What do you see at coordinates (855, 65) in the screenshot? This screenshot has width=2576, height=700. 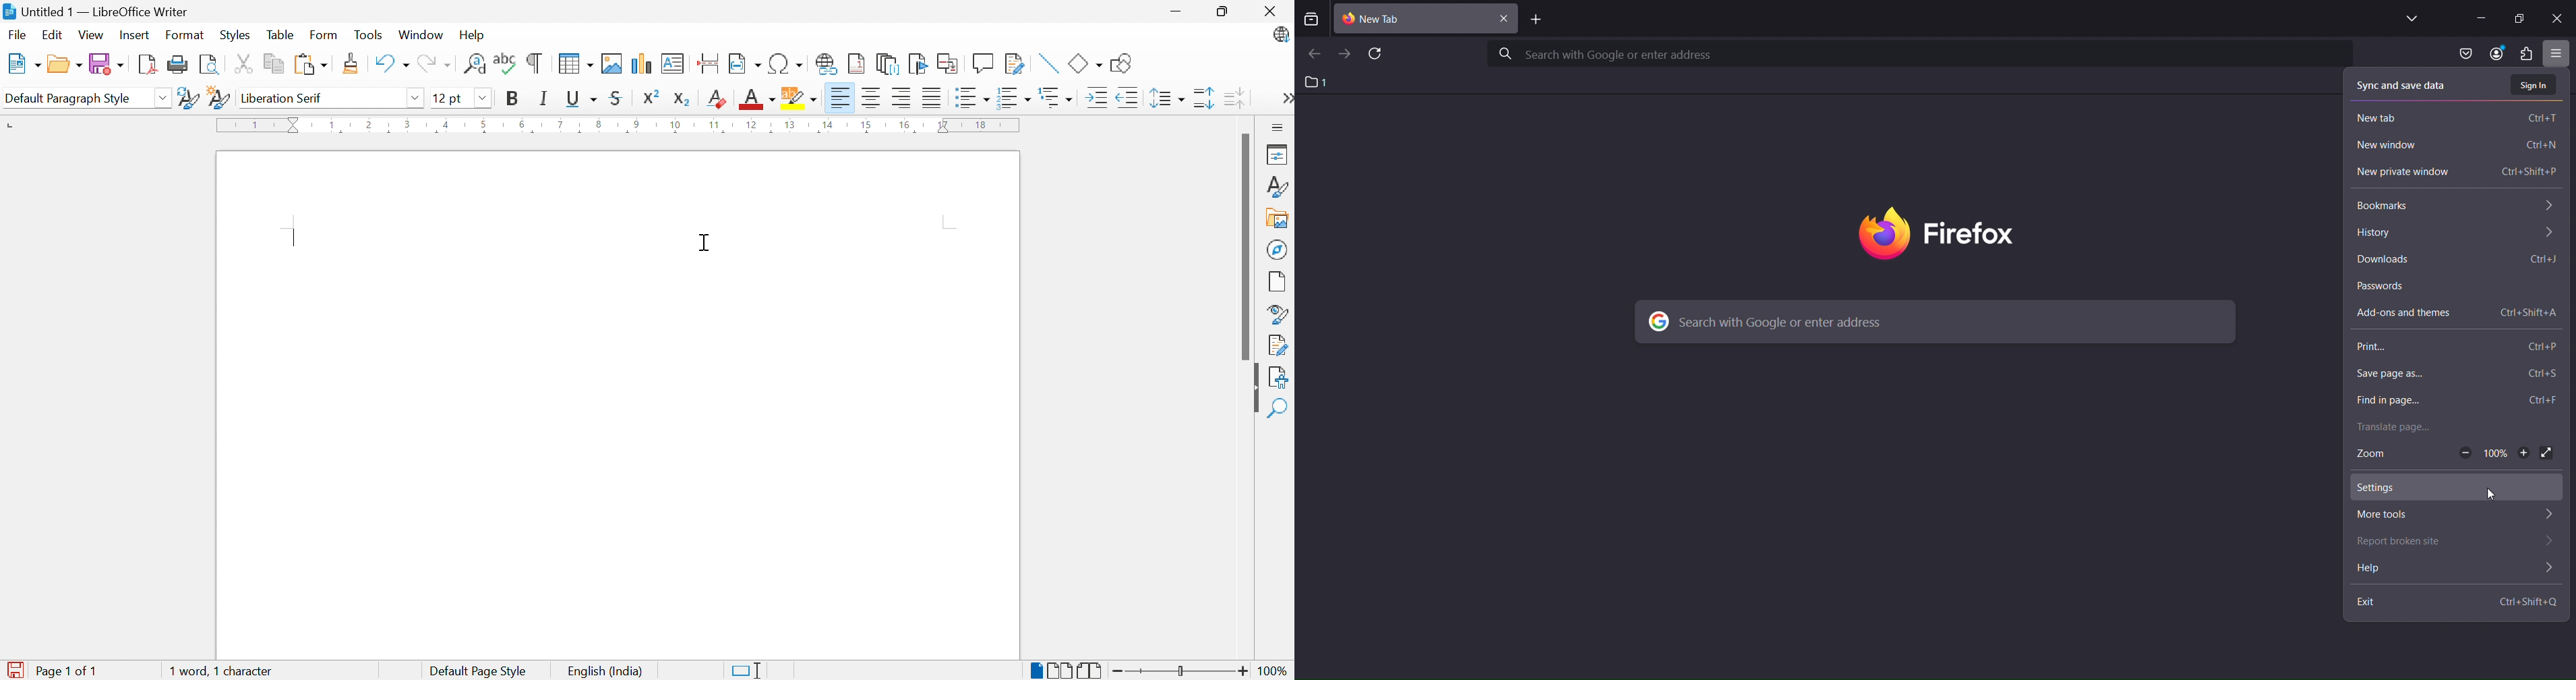 I see `Insert Footnote` at bounding box center [855, 65].